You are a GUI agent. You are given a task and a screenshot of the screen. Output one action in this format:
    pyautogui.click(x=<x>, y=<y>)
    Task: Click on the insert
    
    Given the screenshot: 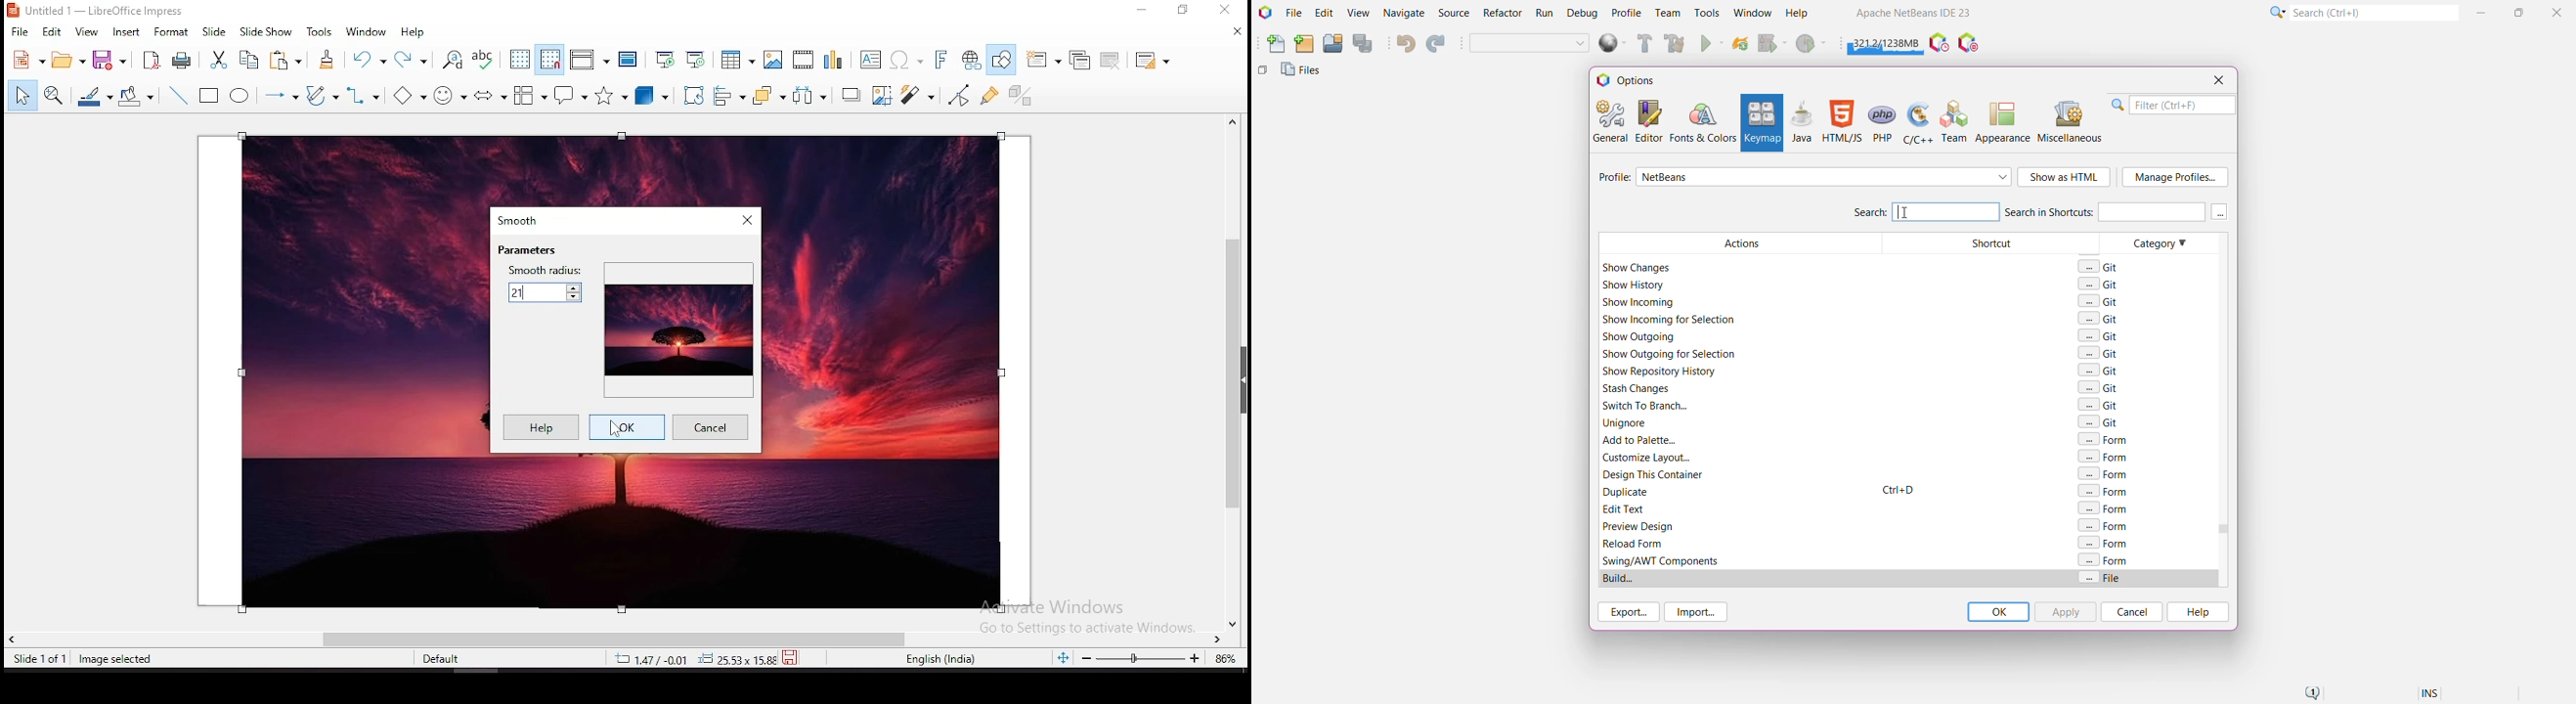 What is the action you would take?
    pyautogui.click(x=126, y=32)
    